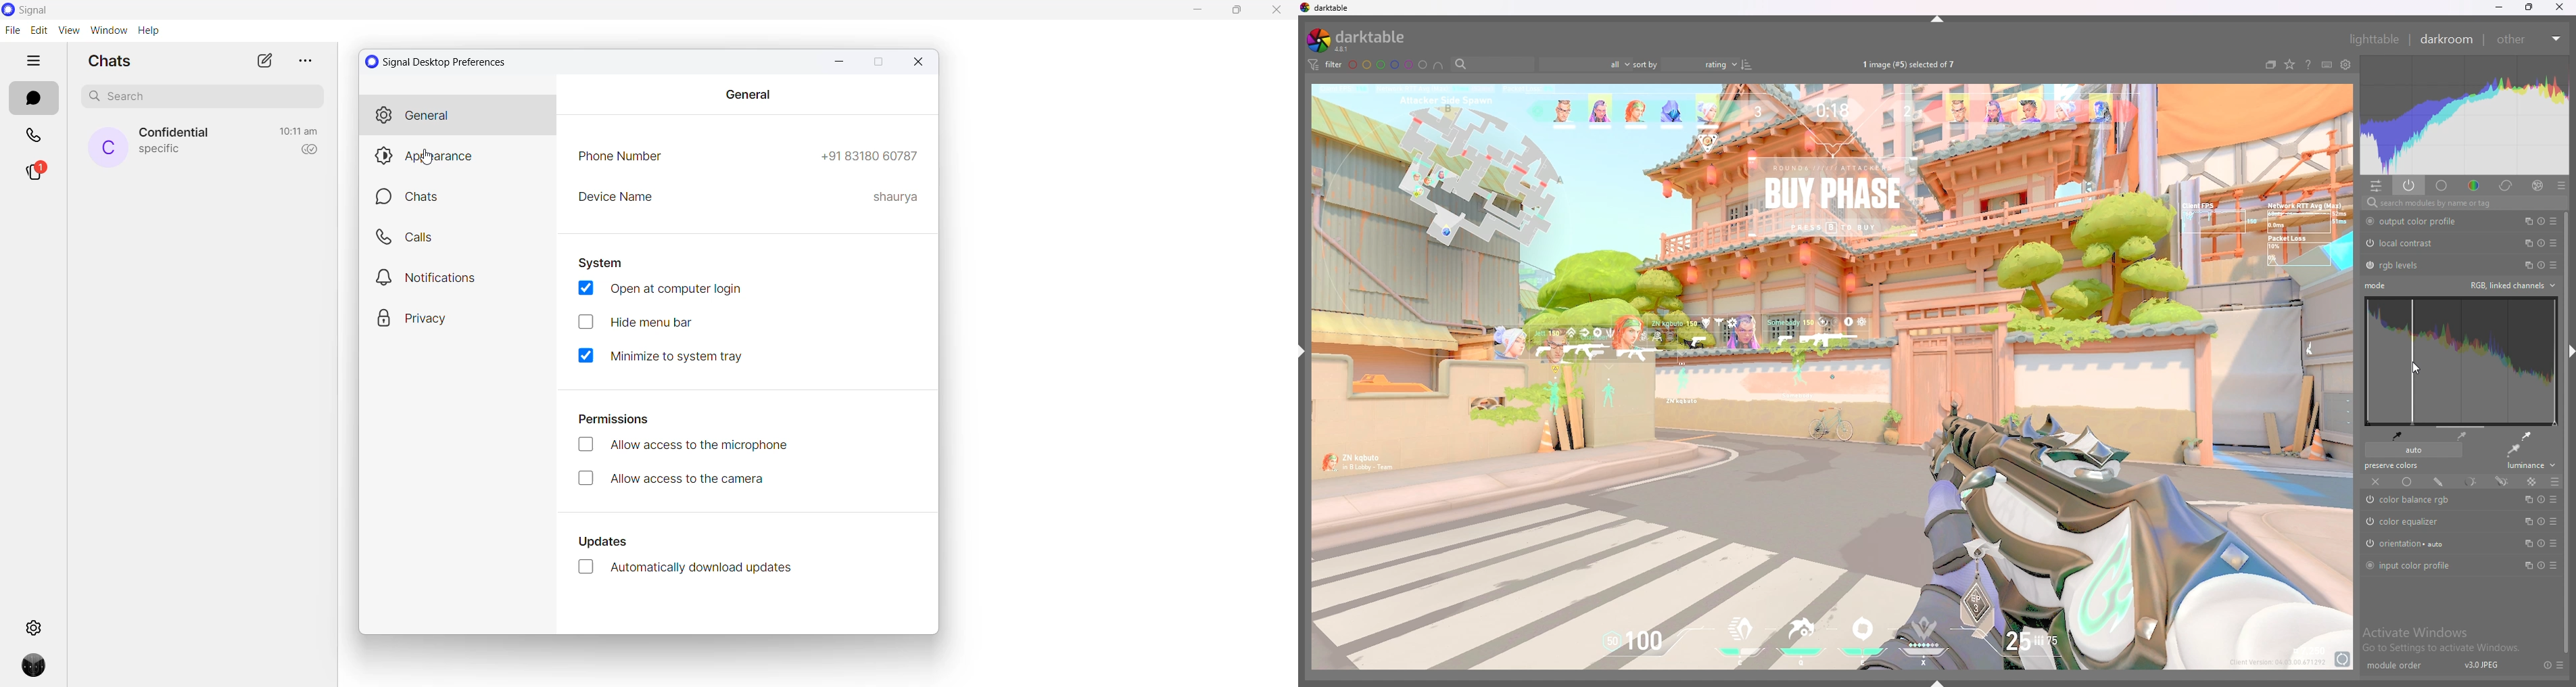 This screenshot has width=2576, height=700. I want to click on hide, so click(1306, 350).